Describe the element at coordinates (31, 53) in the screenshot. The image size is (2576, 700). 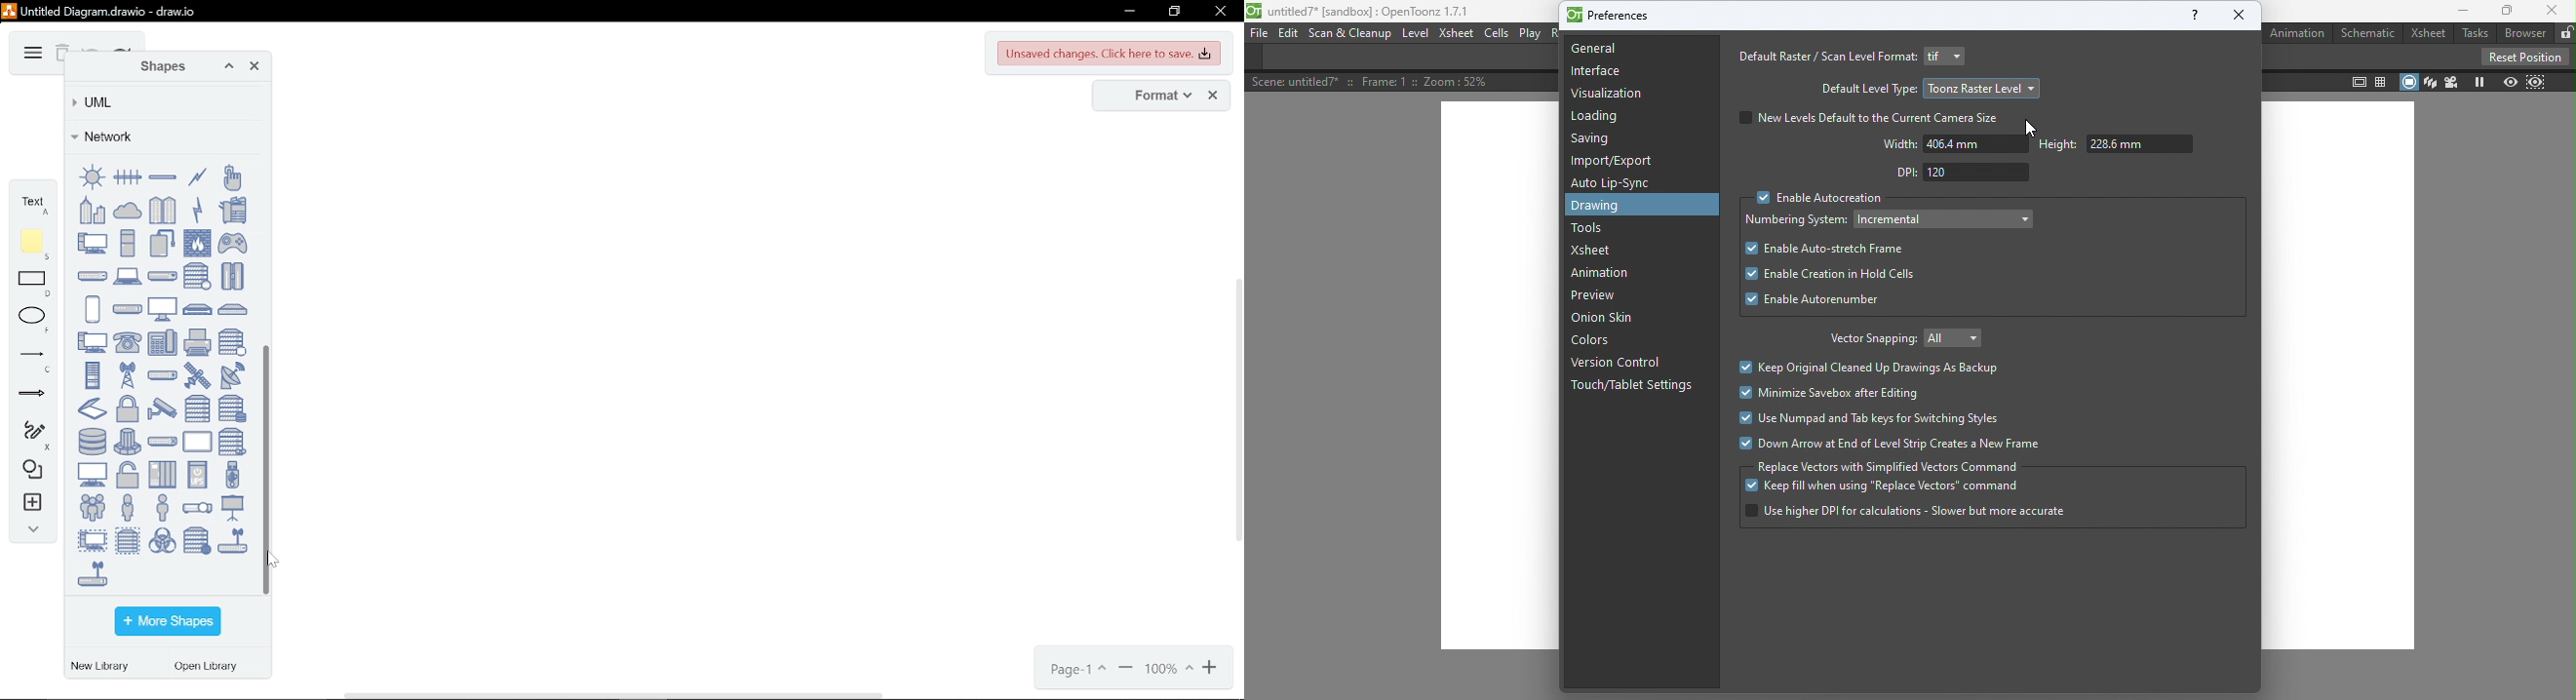
I see `diagram` at that location.